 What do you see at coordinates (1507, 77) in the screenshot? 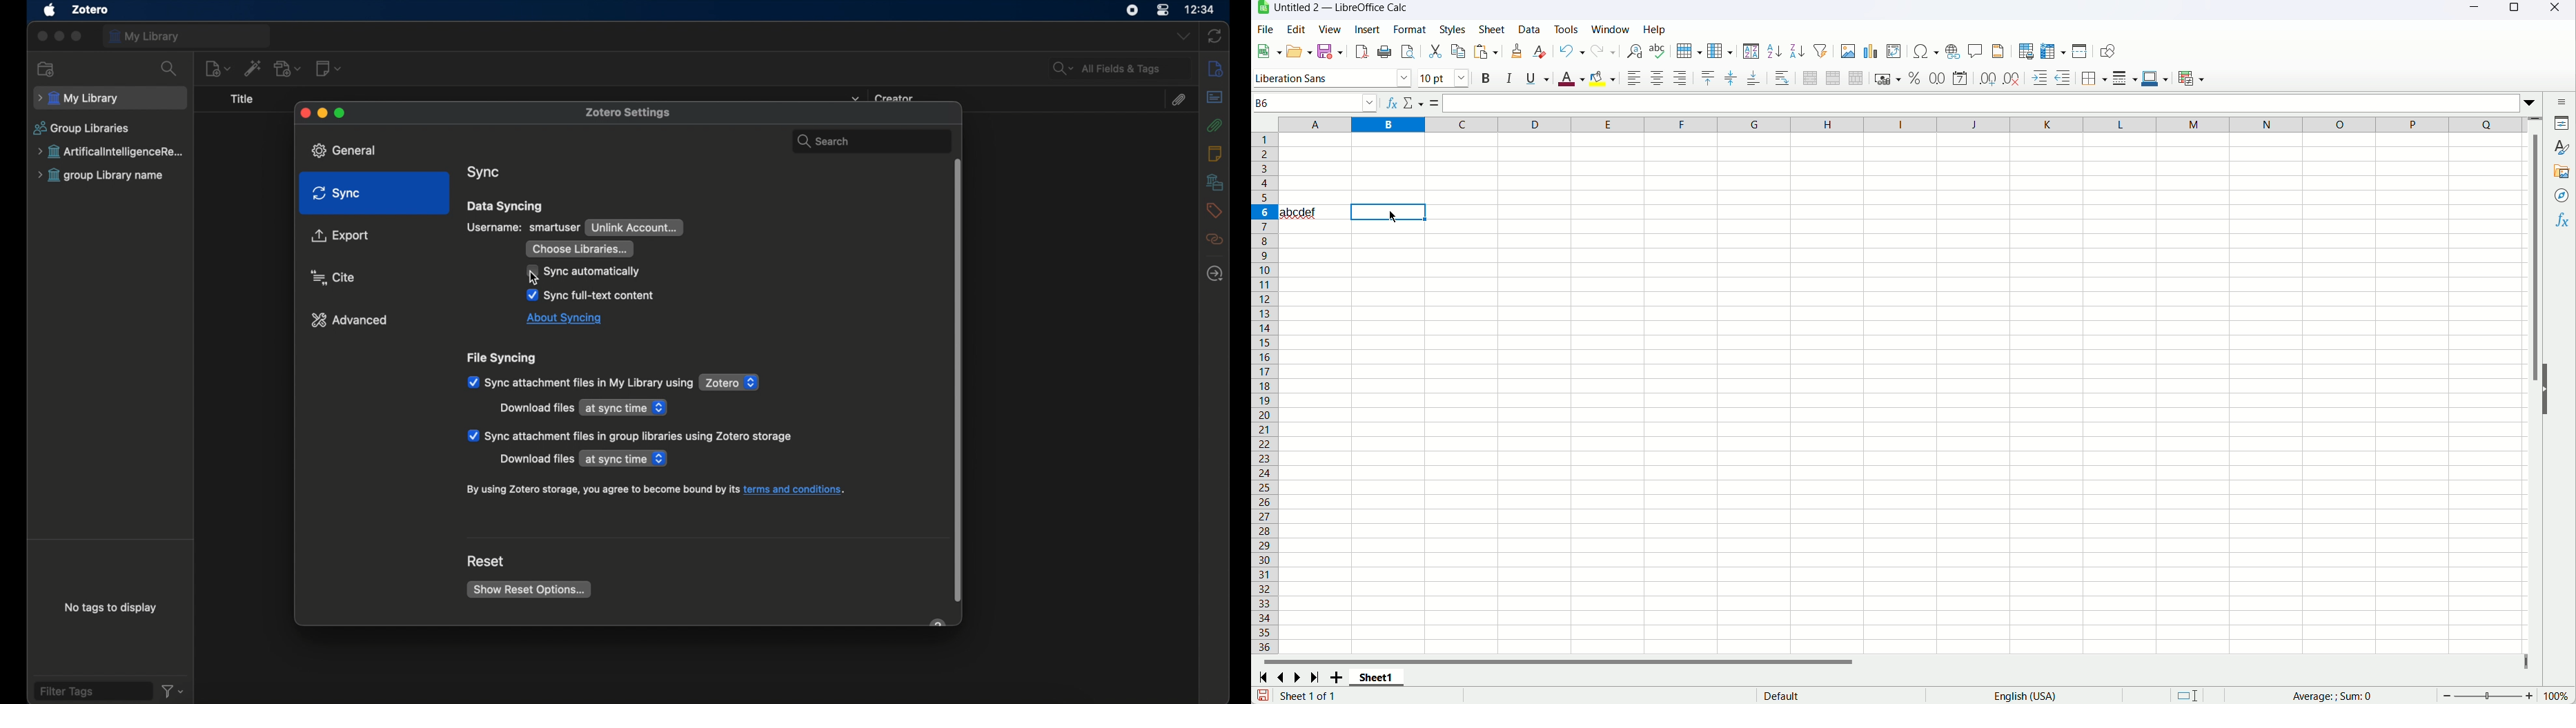
I see `italics` at bounding box center [1507, 77].